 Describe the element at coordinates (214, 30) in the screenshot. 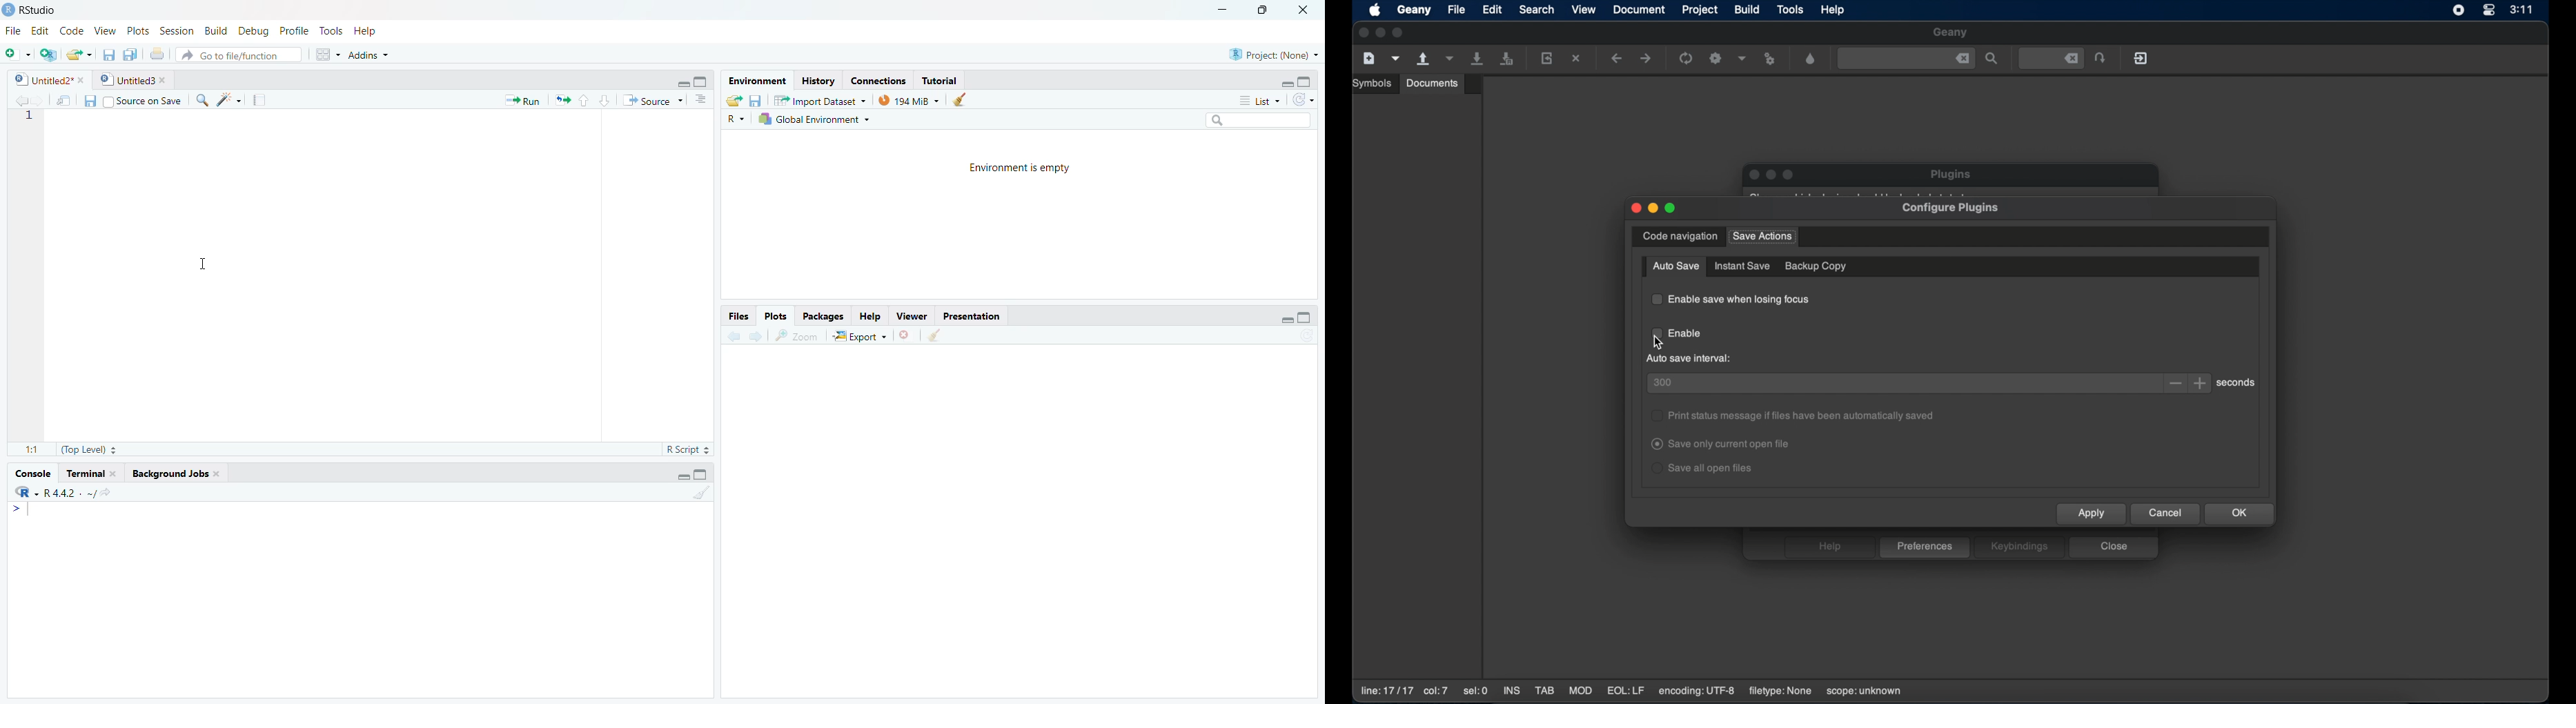

I see `Build` at that location.